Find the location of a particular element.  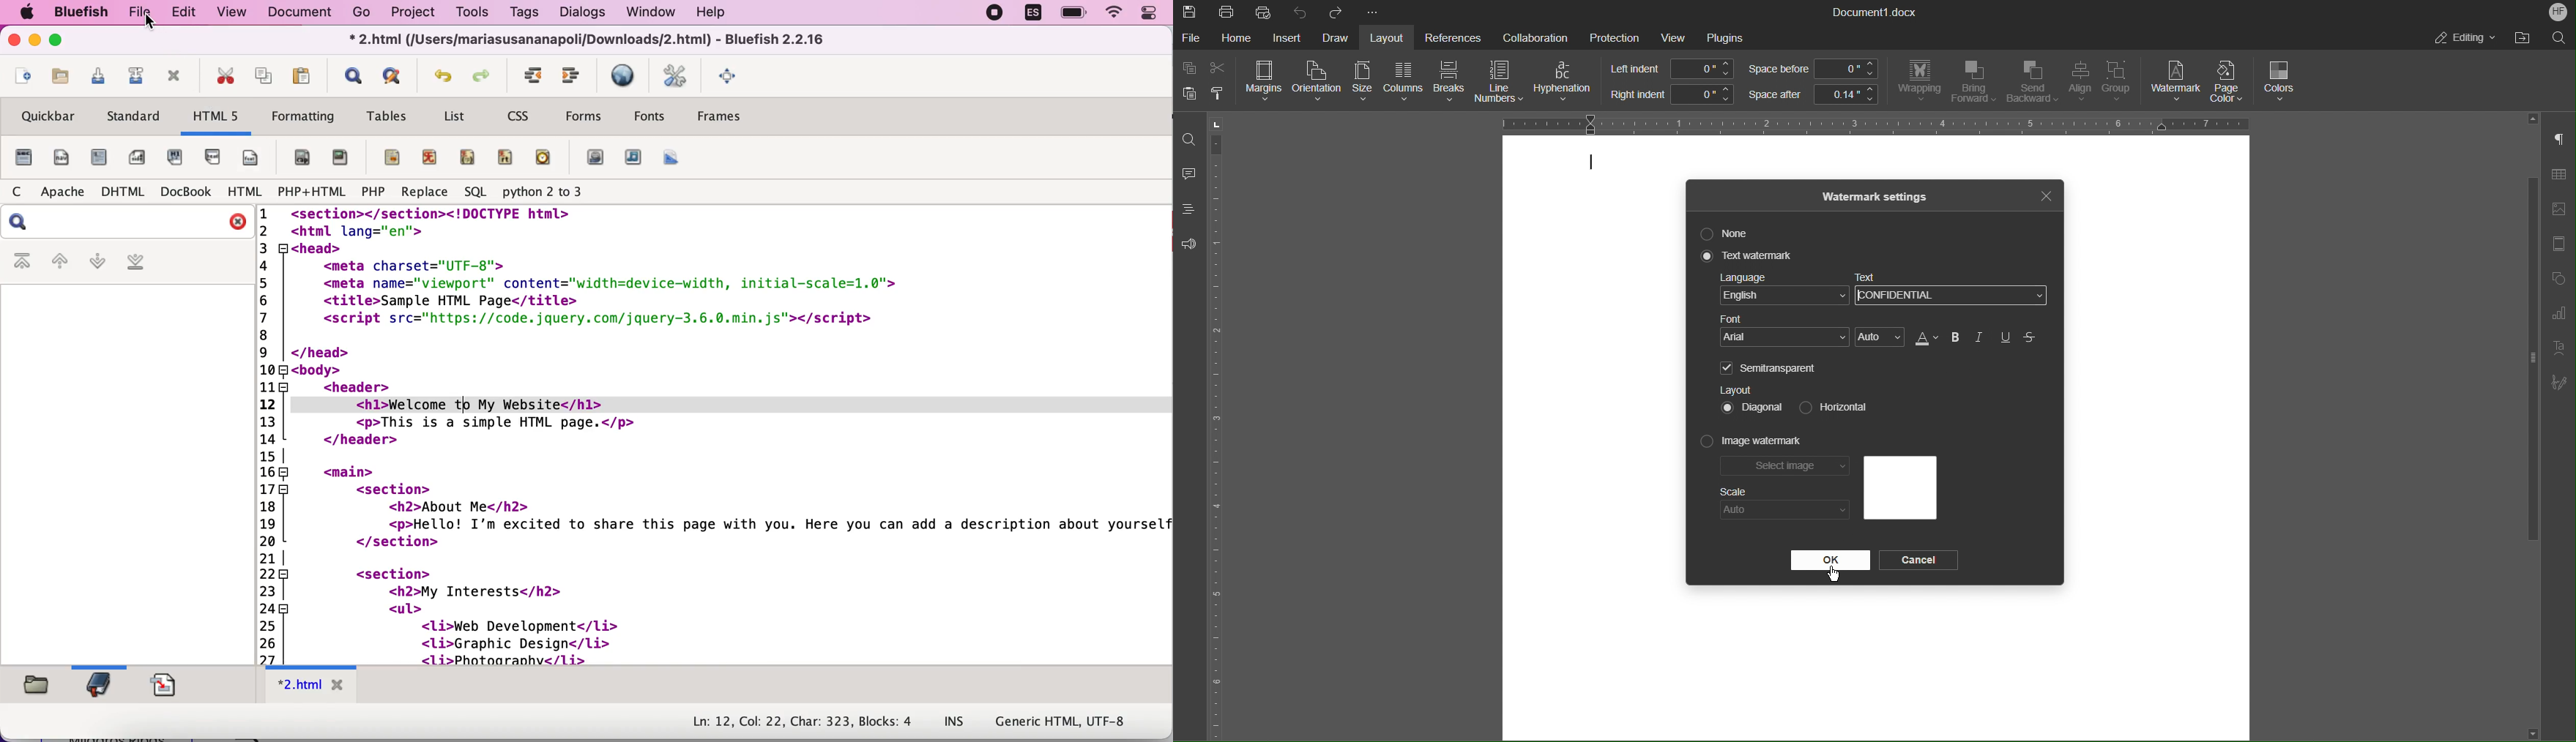

Cursor is located at coordinates (1834, 572).